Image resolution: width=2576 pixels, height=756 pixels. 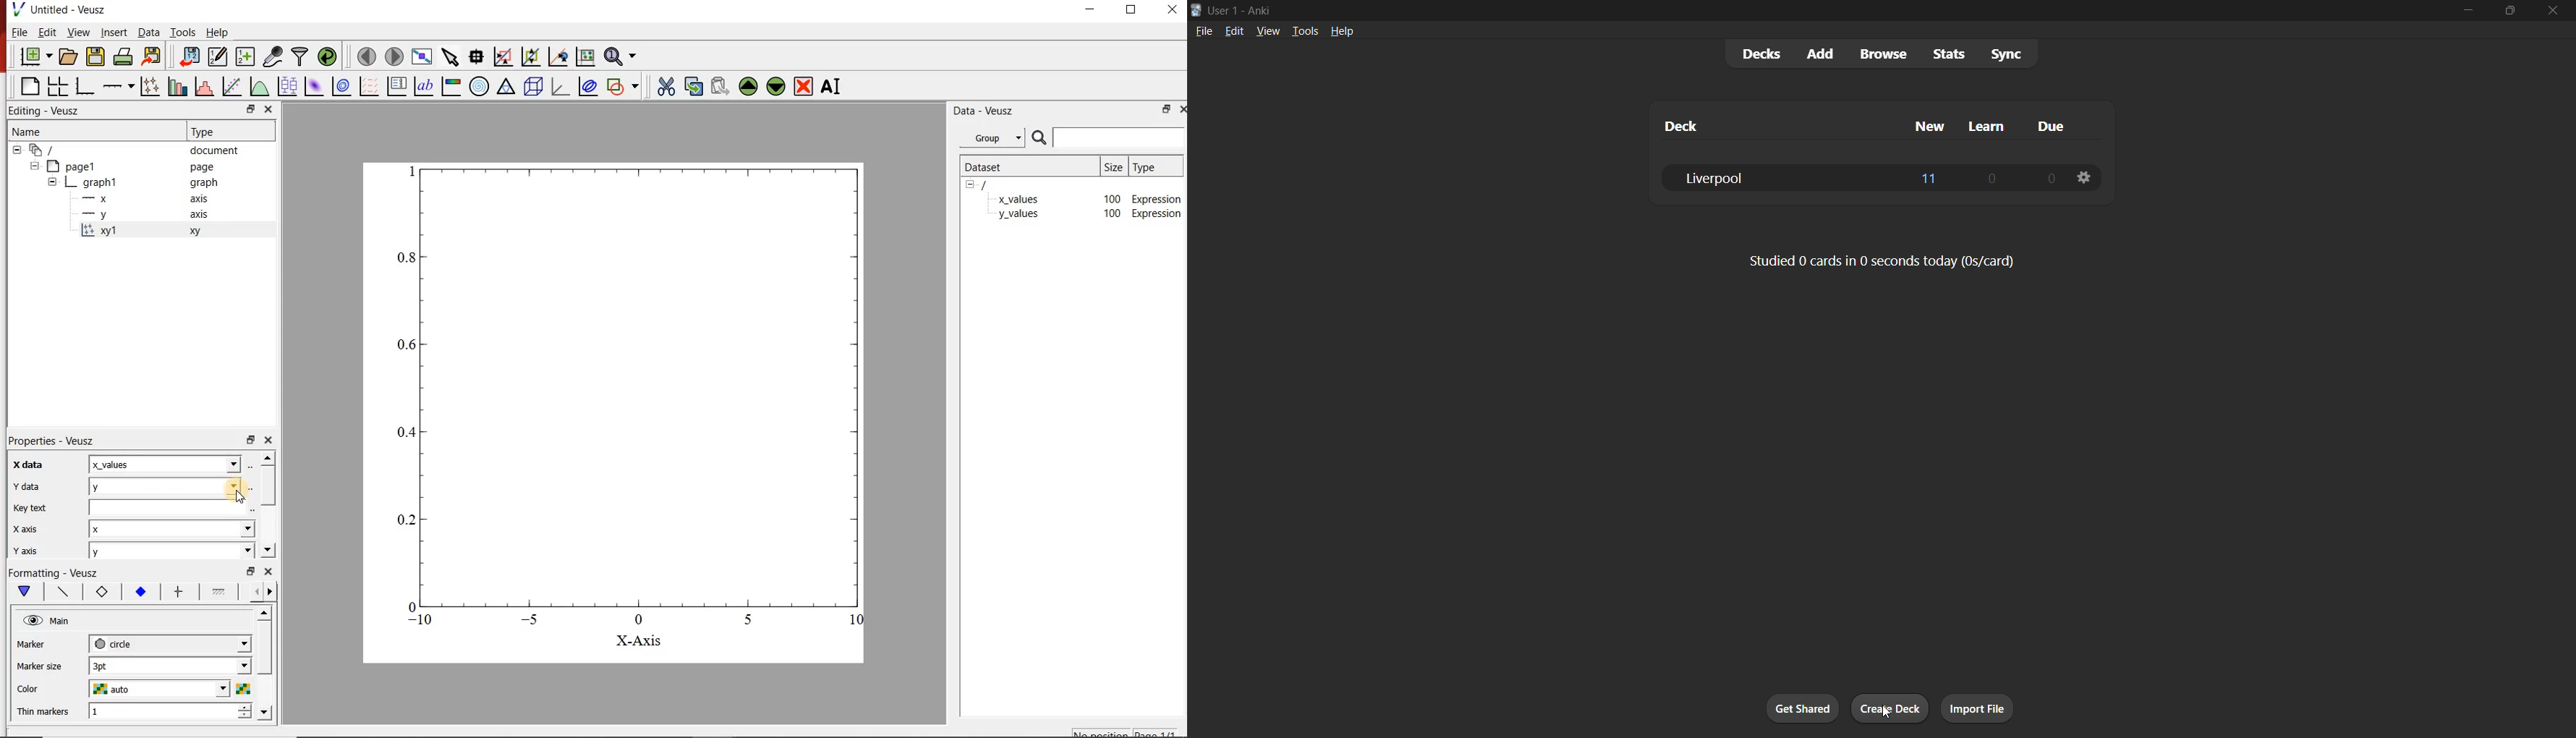 What do you see at coordinates (213, 131) in the screenshot?
I see `Type` at bounding box center [213, 131].